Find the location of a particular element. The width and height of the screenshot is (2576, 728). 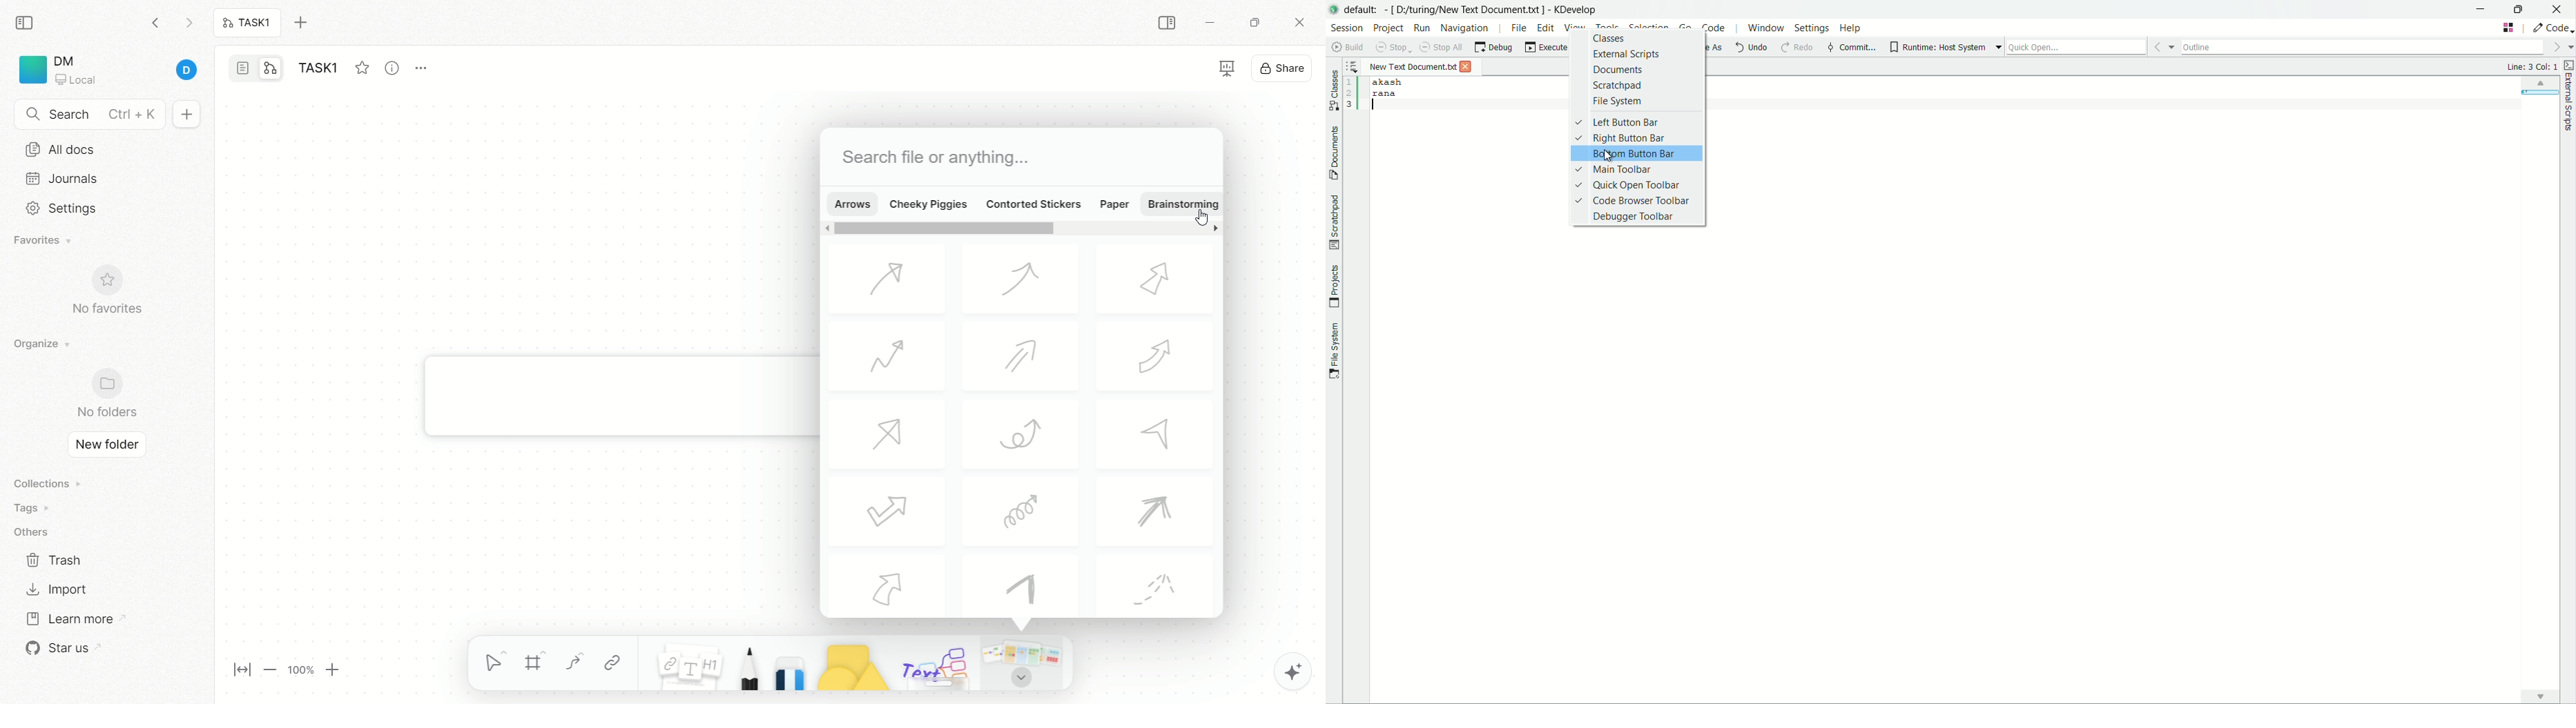

navigation menu is located at coordinates (1465, 29).